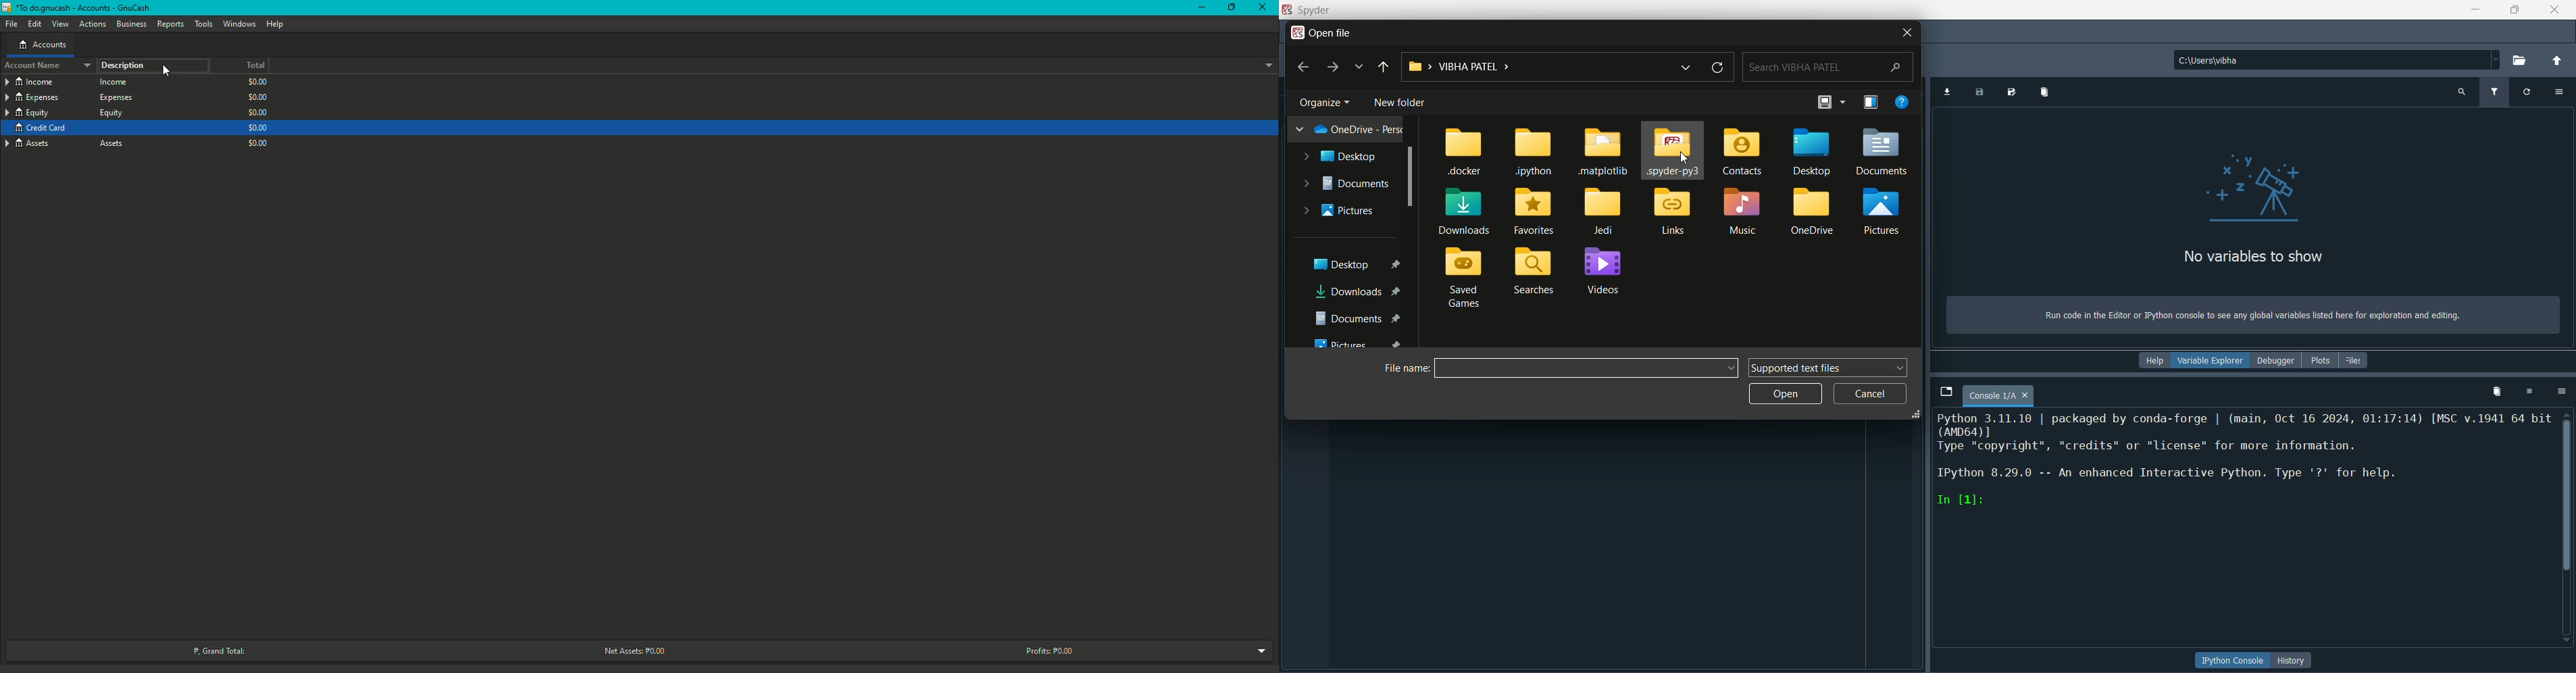  What do you see at coordinates (274, 25) in the screenshot?
I see `Help` at bounding box center [274, 25].